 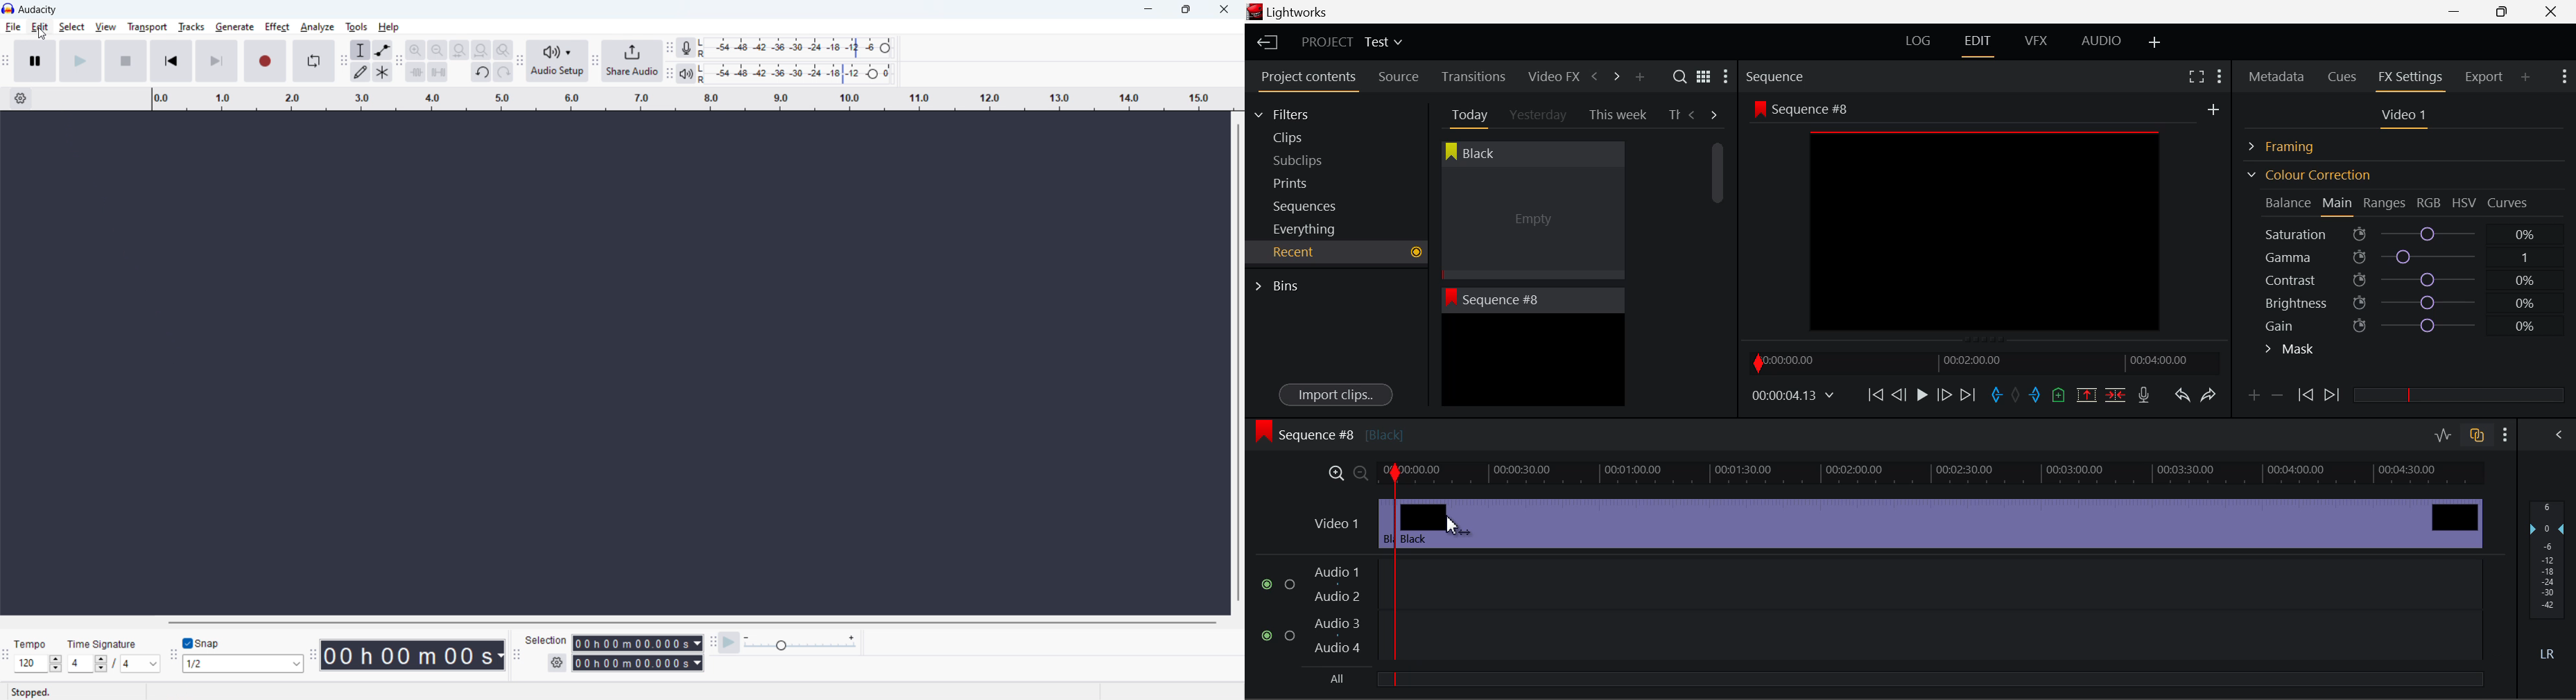 I want to click on Redo, so click(x=2208, y=394).